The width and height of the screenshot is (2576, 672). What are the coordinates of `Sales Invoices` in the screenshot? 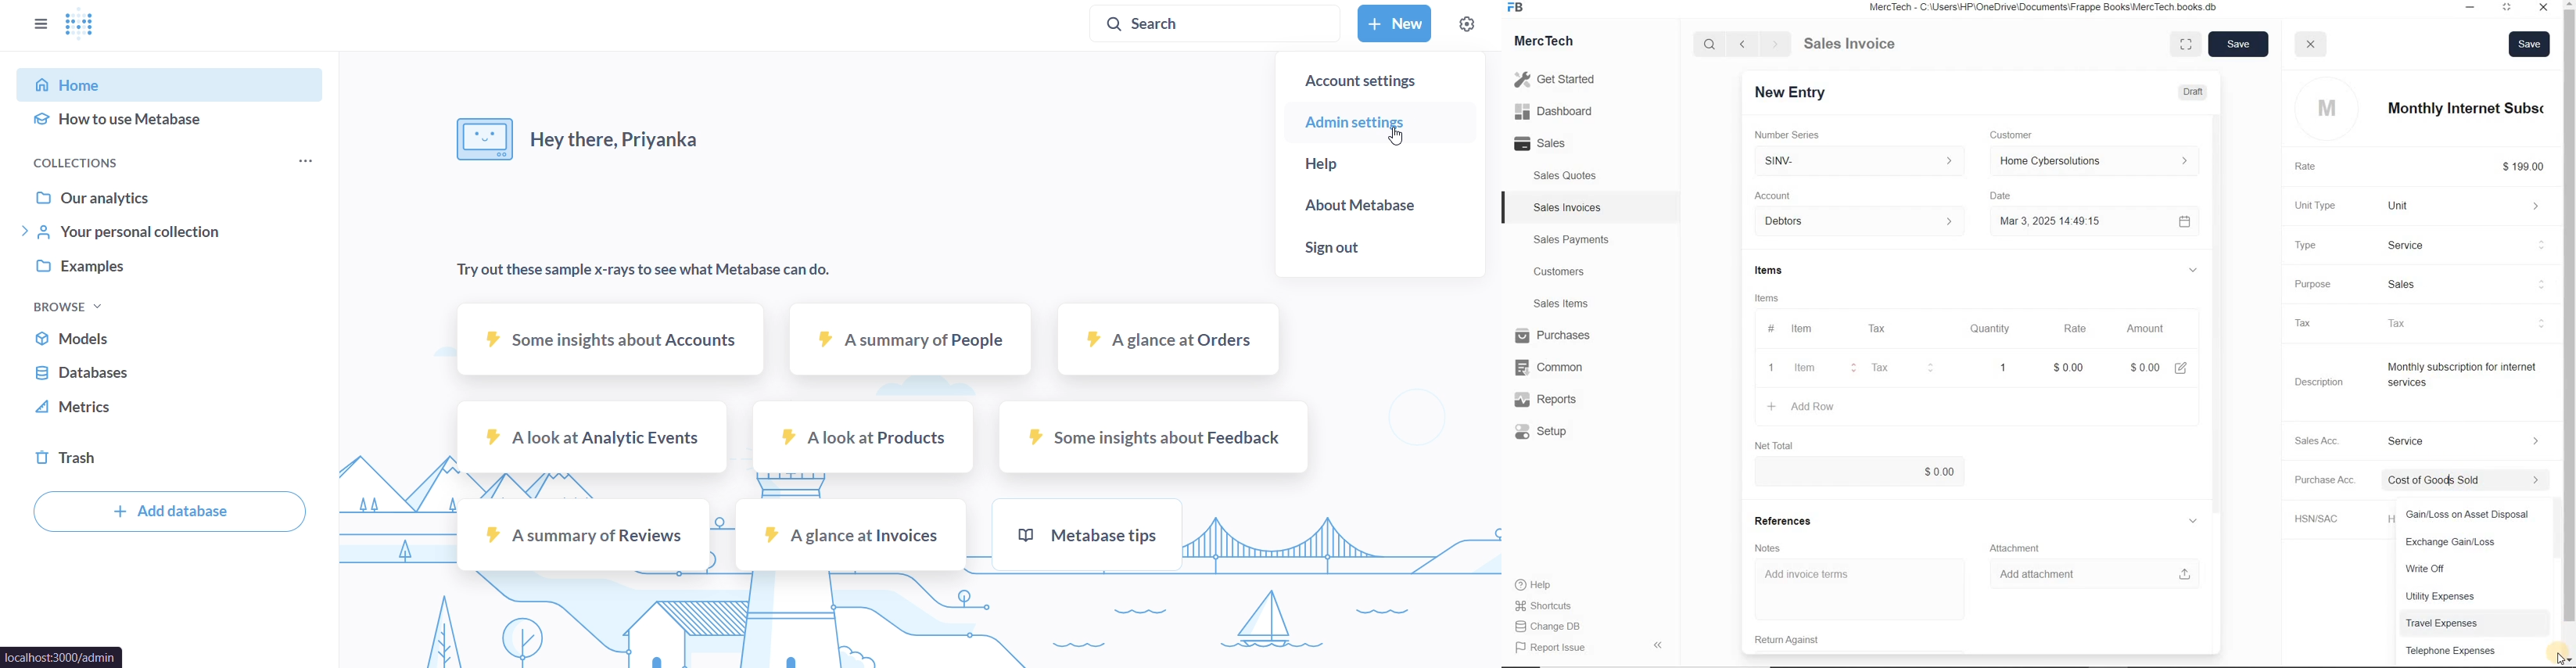 It's located at (1568, 207).